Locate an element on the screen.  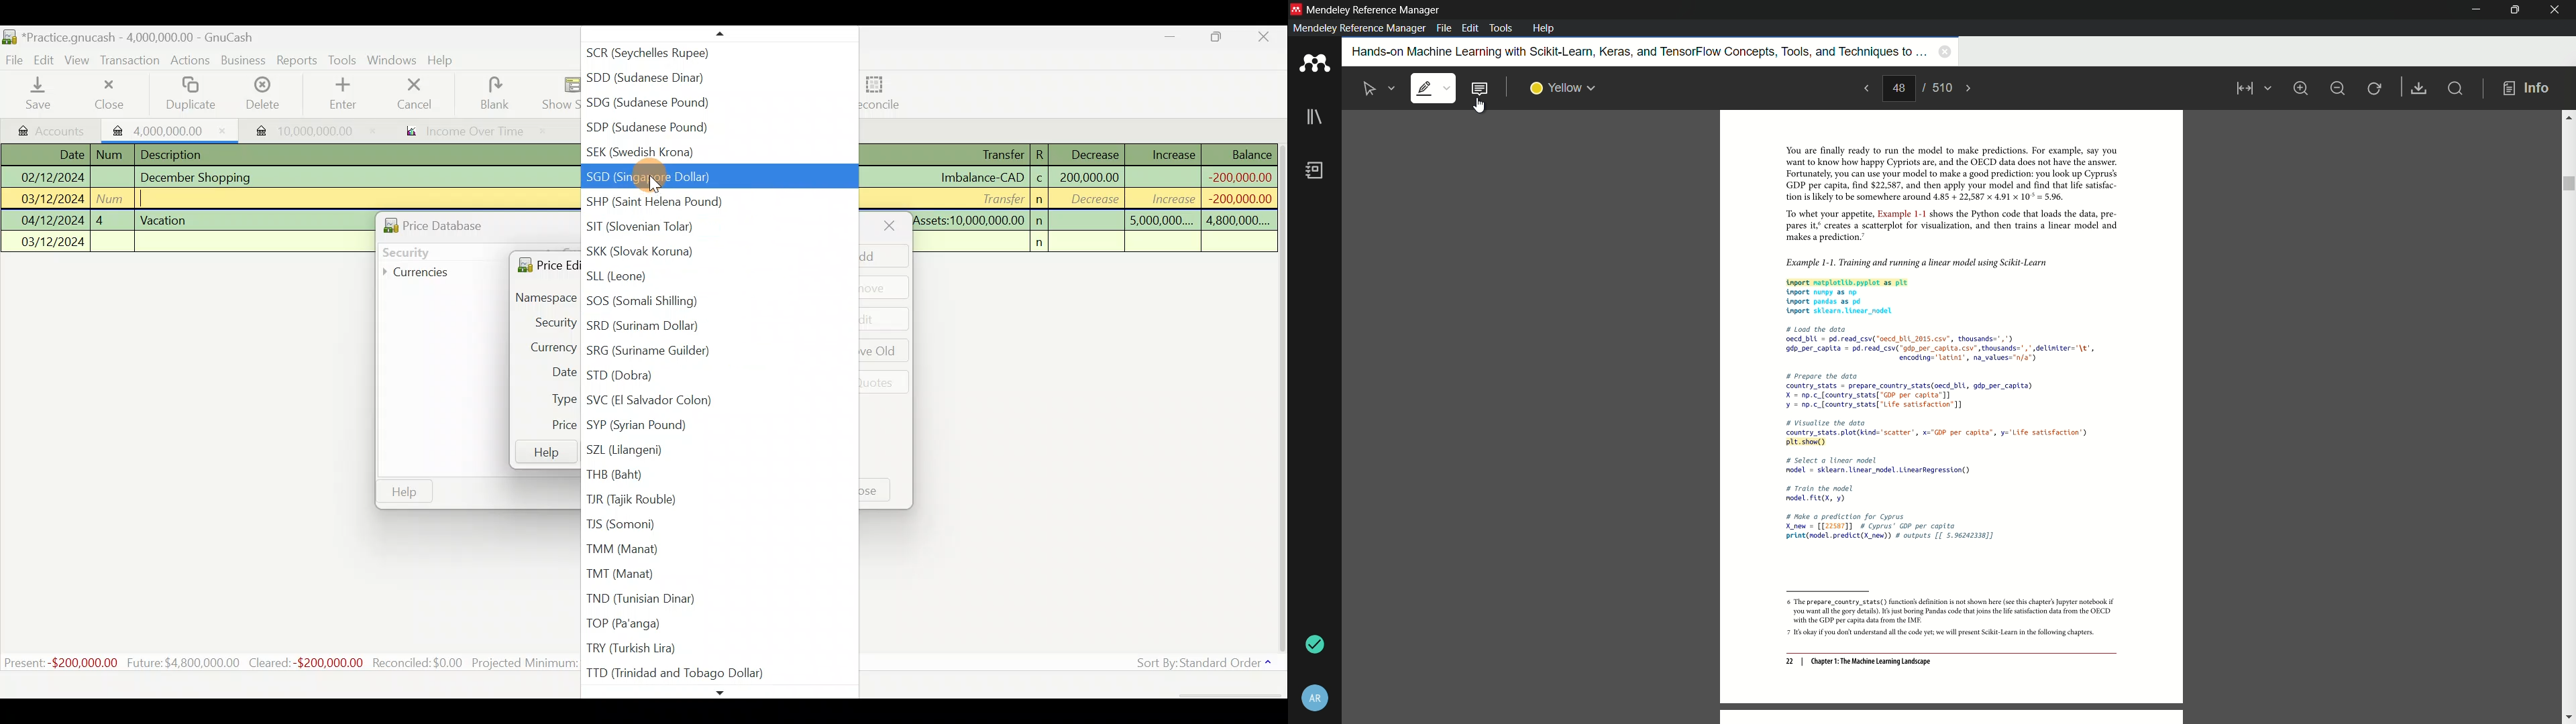
File is located at coordinates (15, 58).